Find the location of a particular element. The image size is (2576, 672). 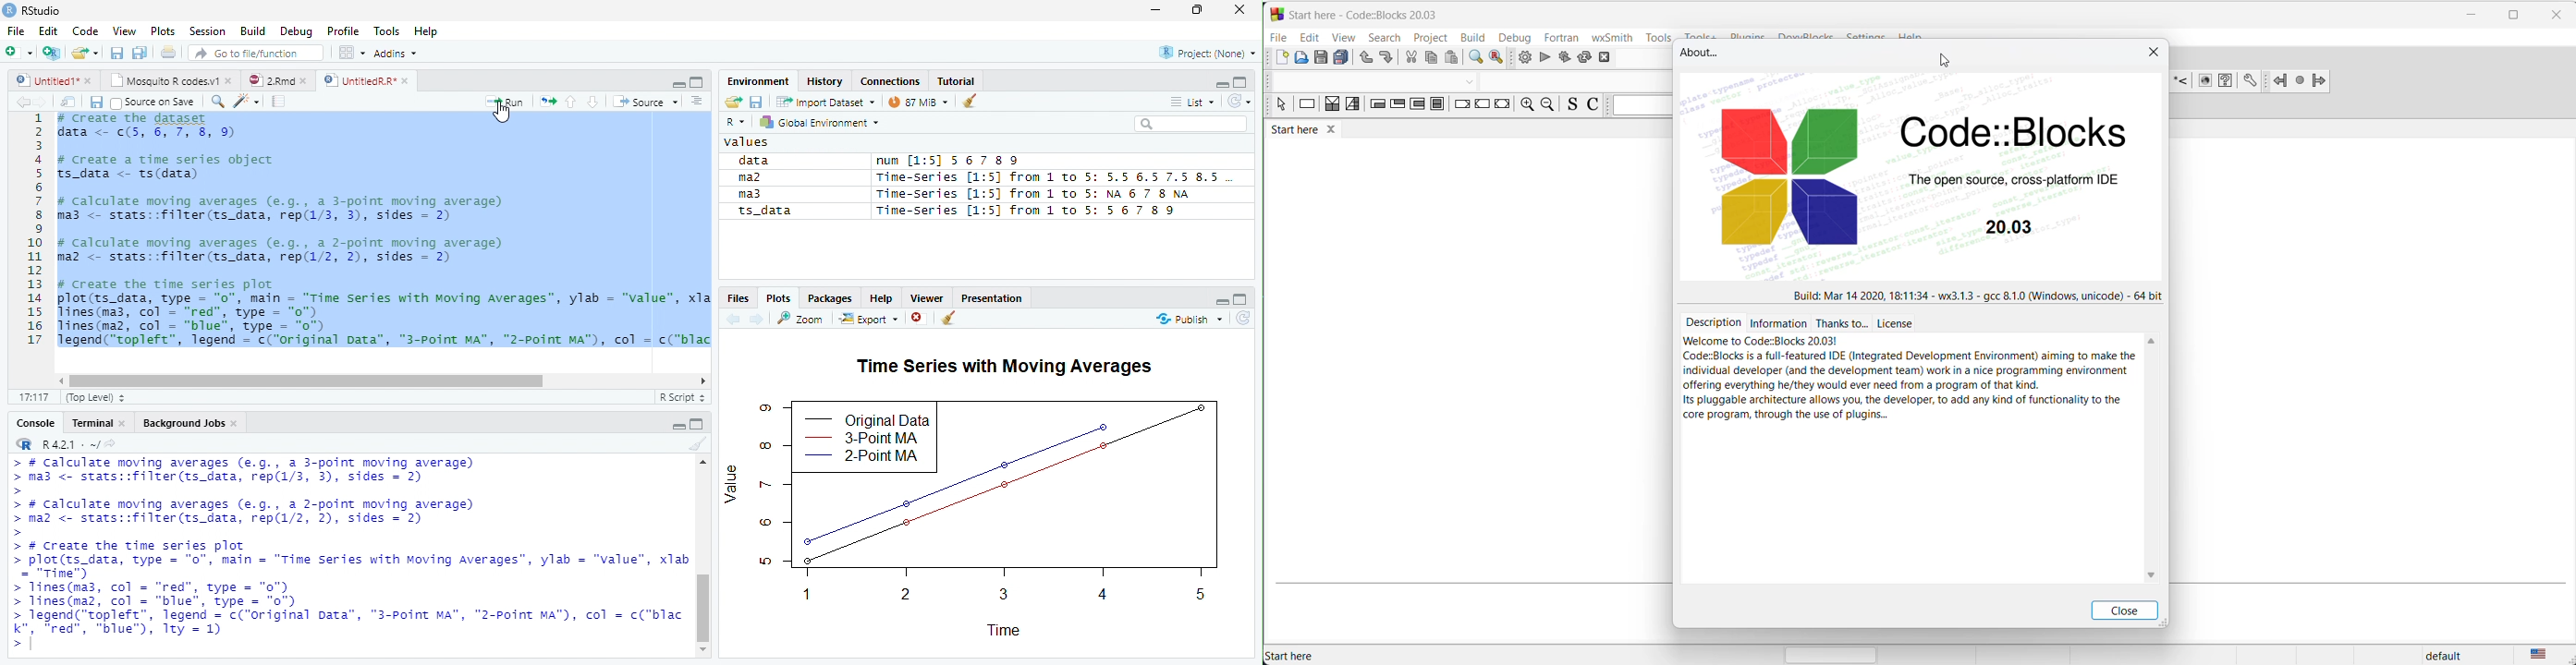

Presentation is located at coordinates (990, 300).